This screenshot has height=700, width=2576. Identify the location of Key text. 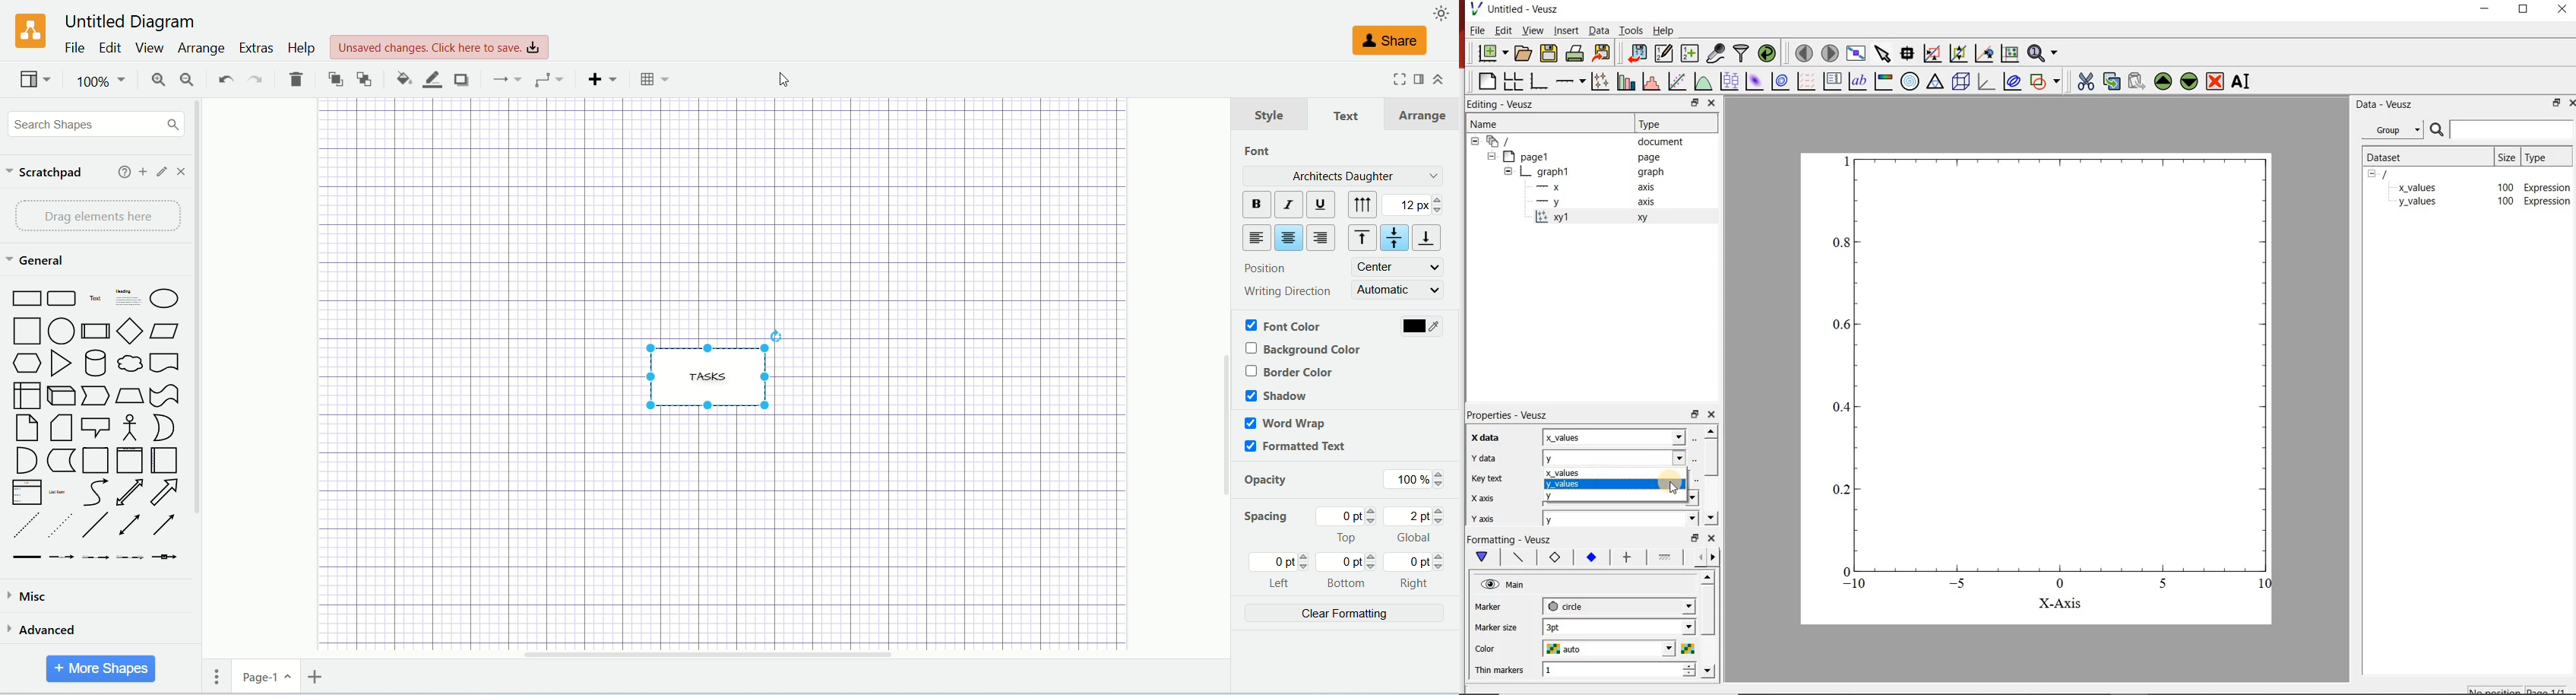
(1488, 478).